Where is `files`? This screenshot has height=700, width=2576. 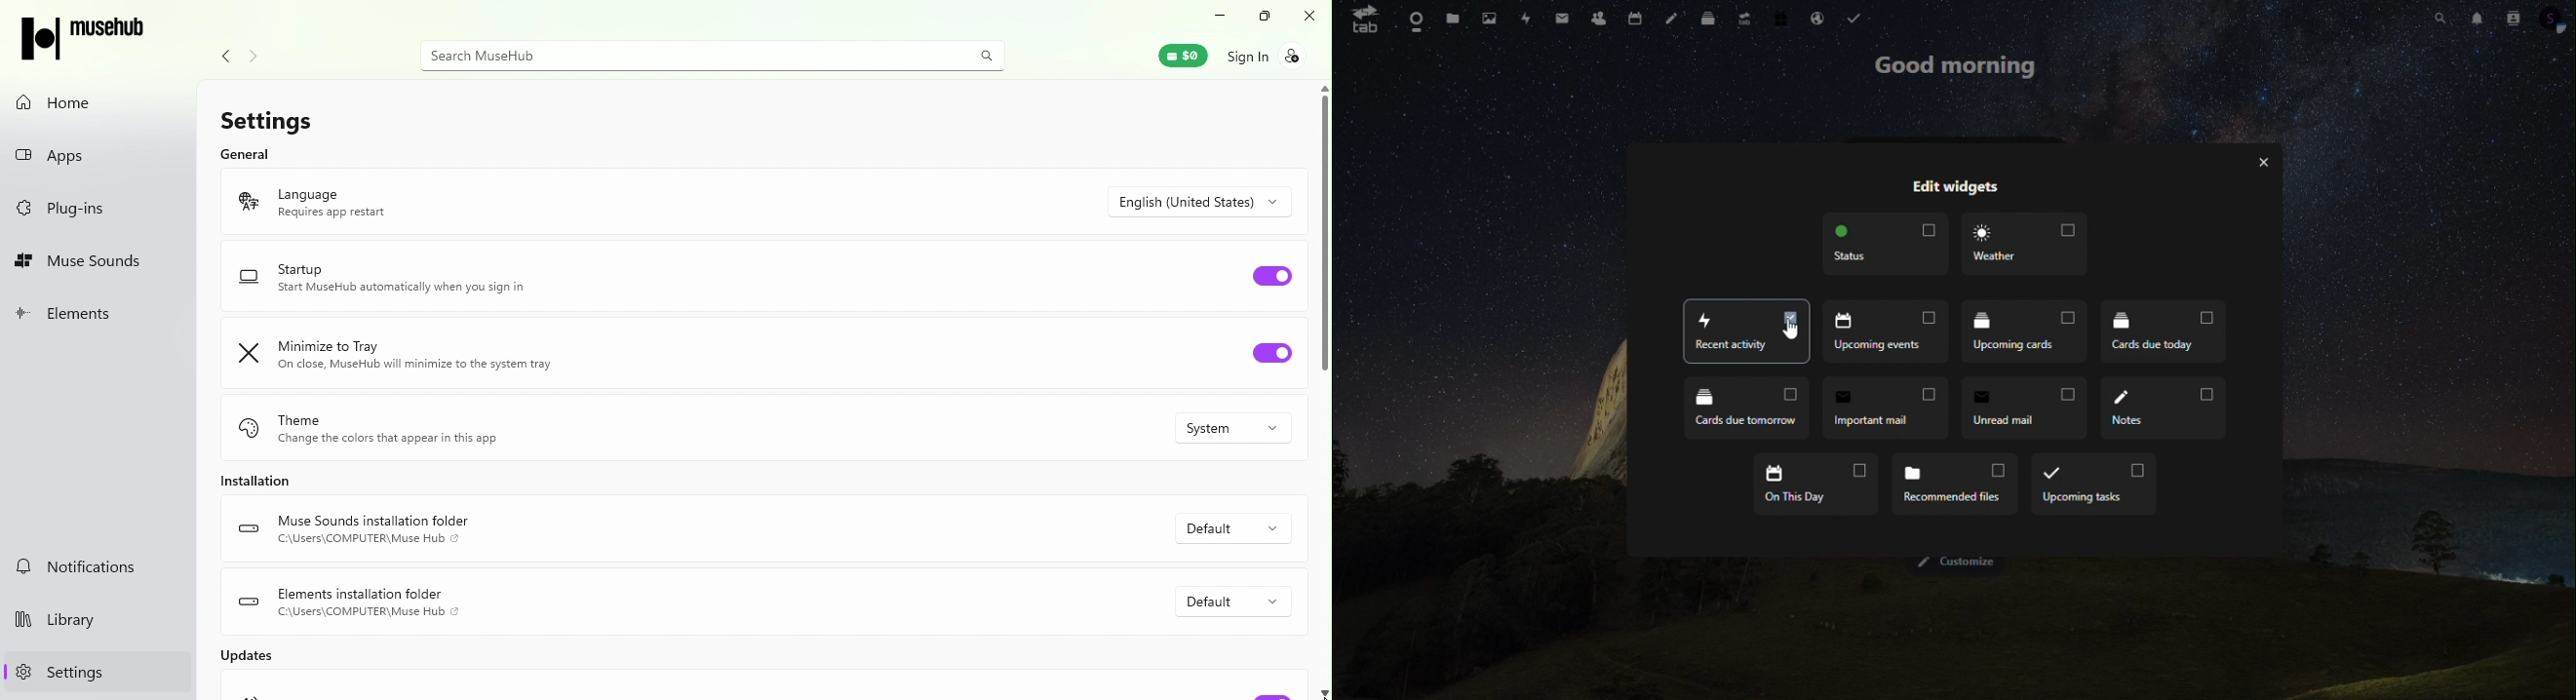
files is located at coordinates (1452, 19).